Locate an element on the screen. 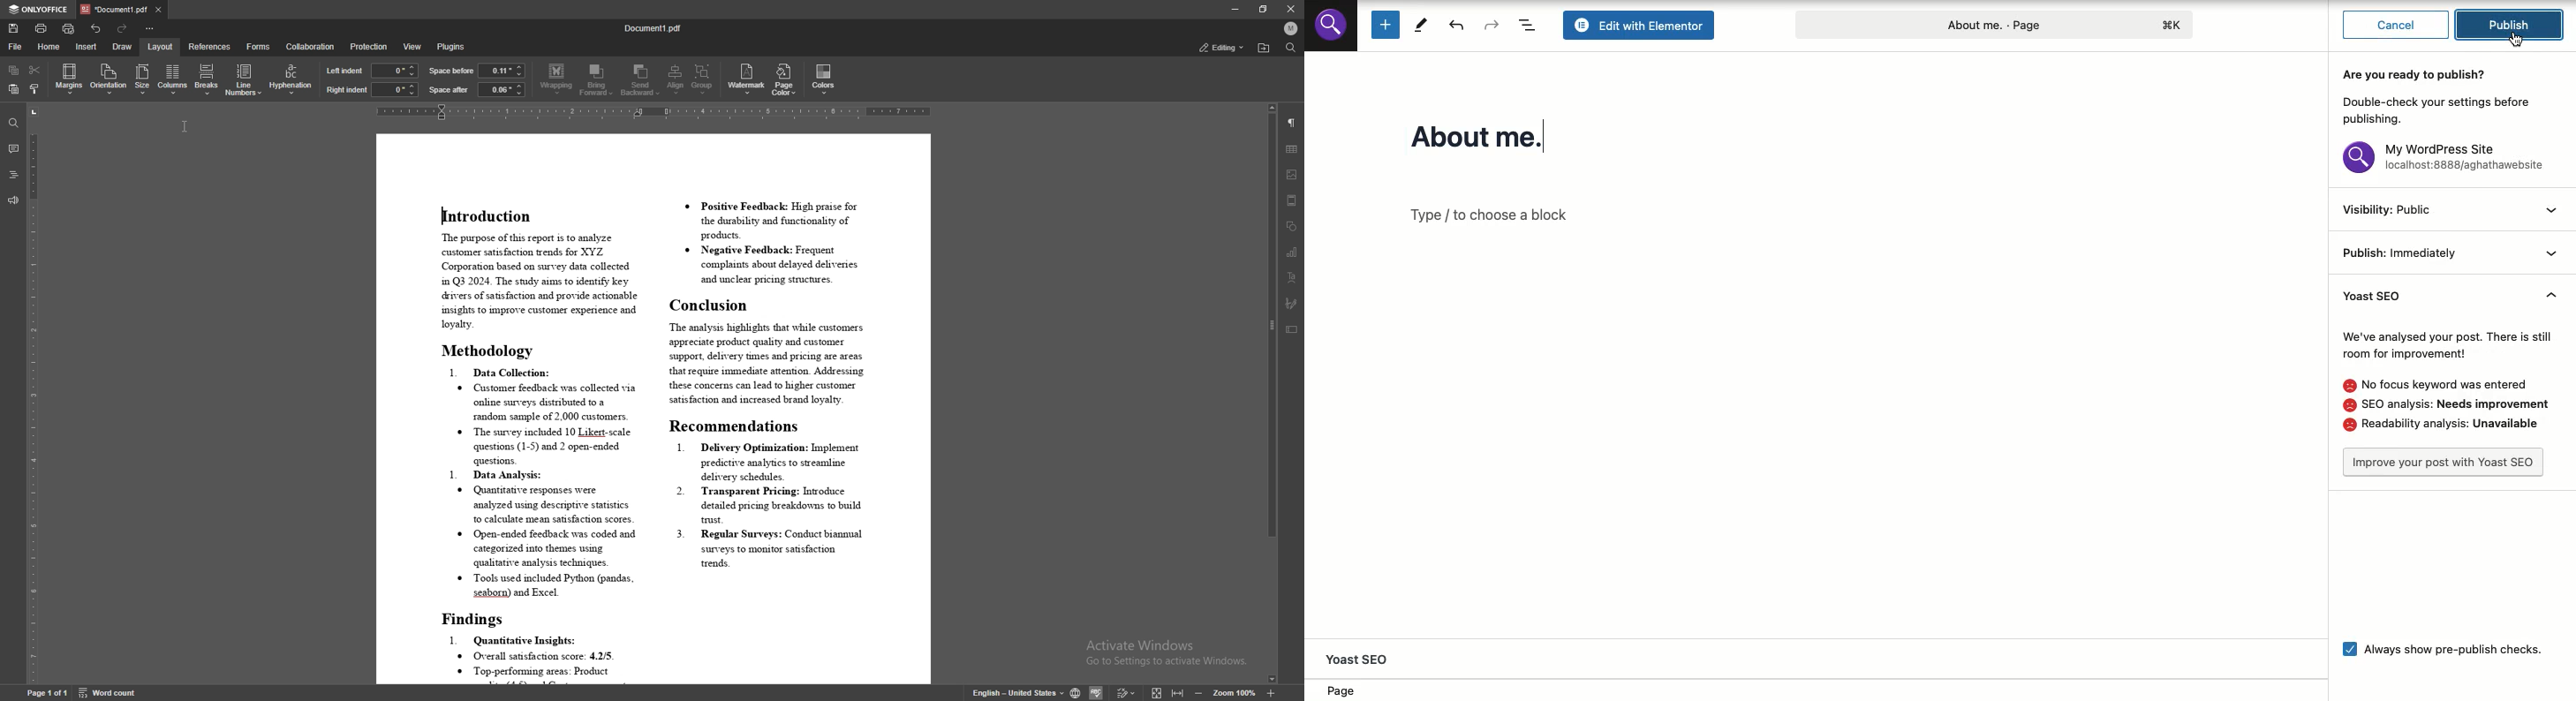 This screenshot has height=728, width=2576. colors is located at coordinates (824, 79).